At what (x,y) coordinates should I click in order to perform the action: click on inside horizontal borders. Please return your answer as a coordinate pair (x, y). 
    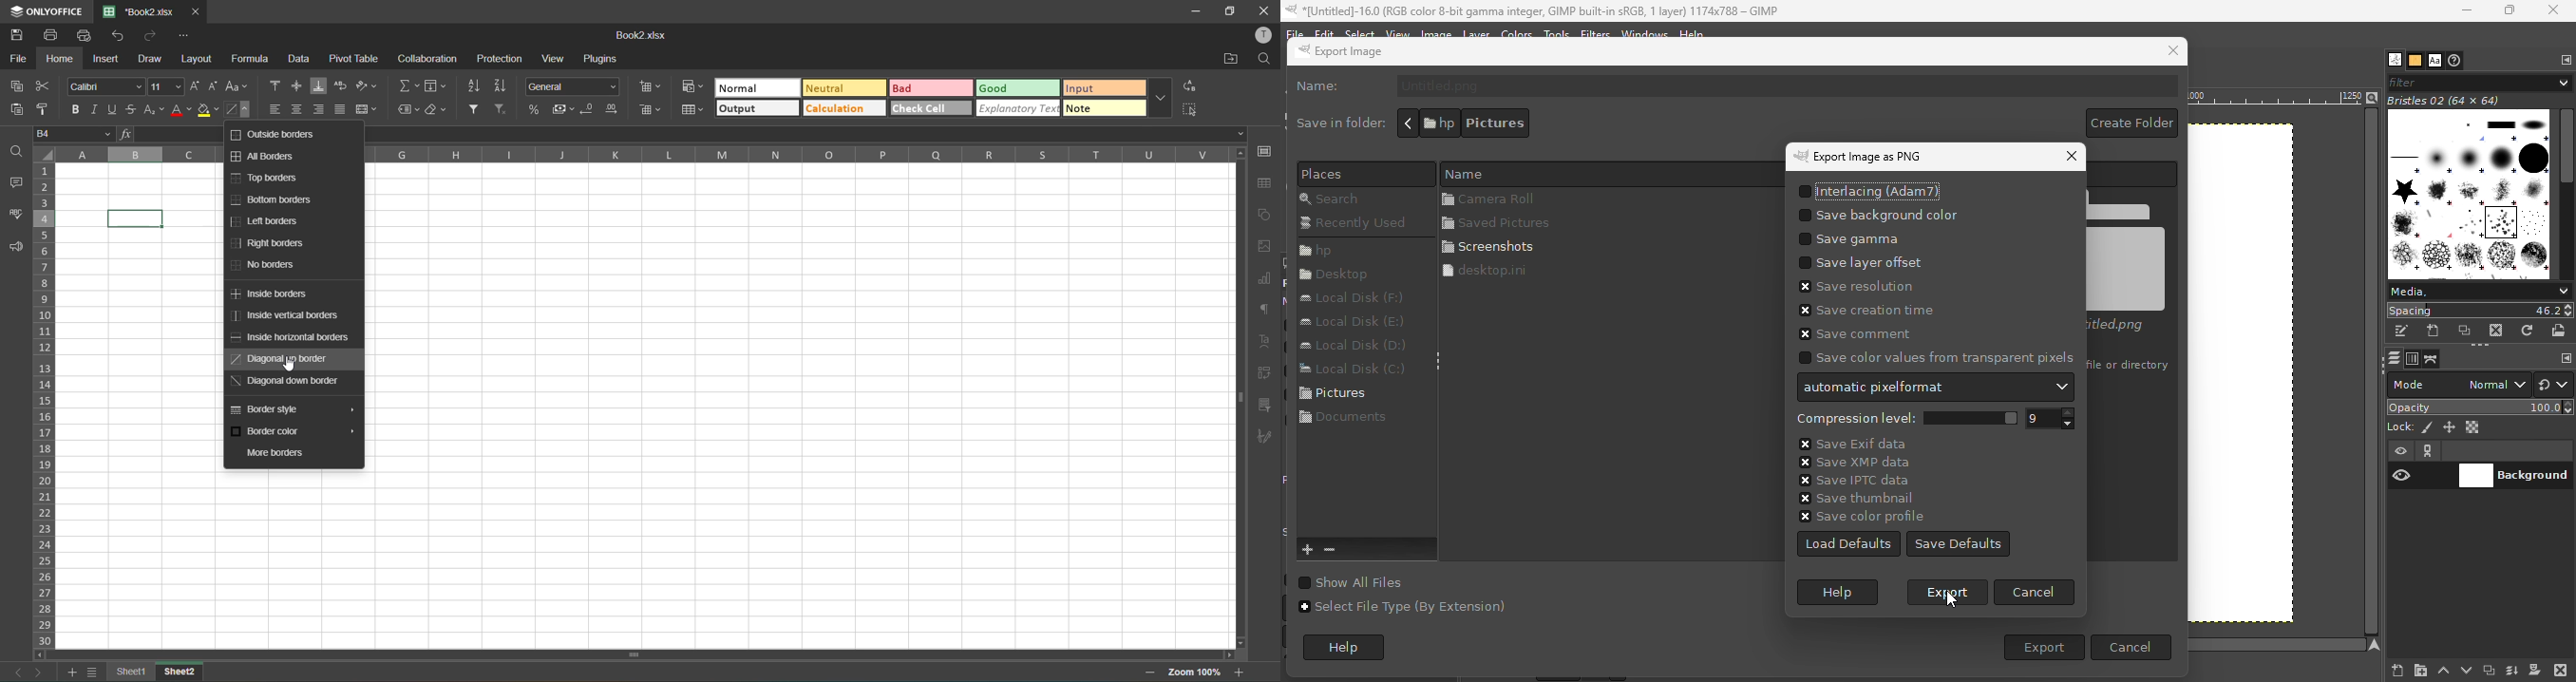
    Looking at the image, I should click on (294, 337).